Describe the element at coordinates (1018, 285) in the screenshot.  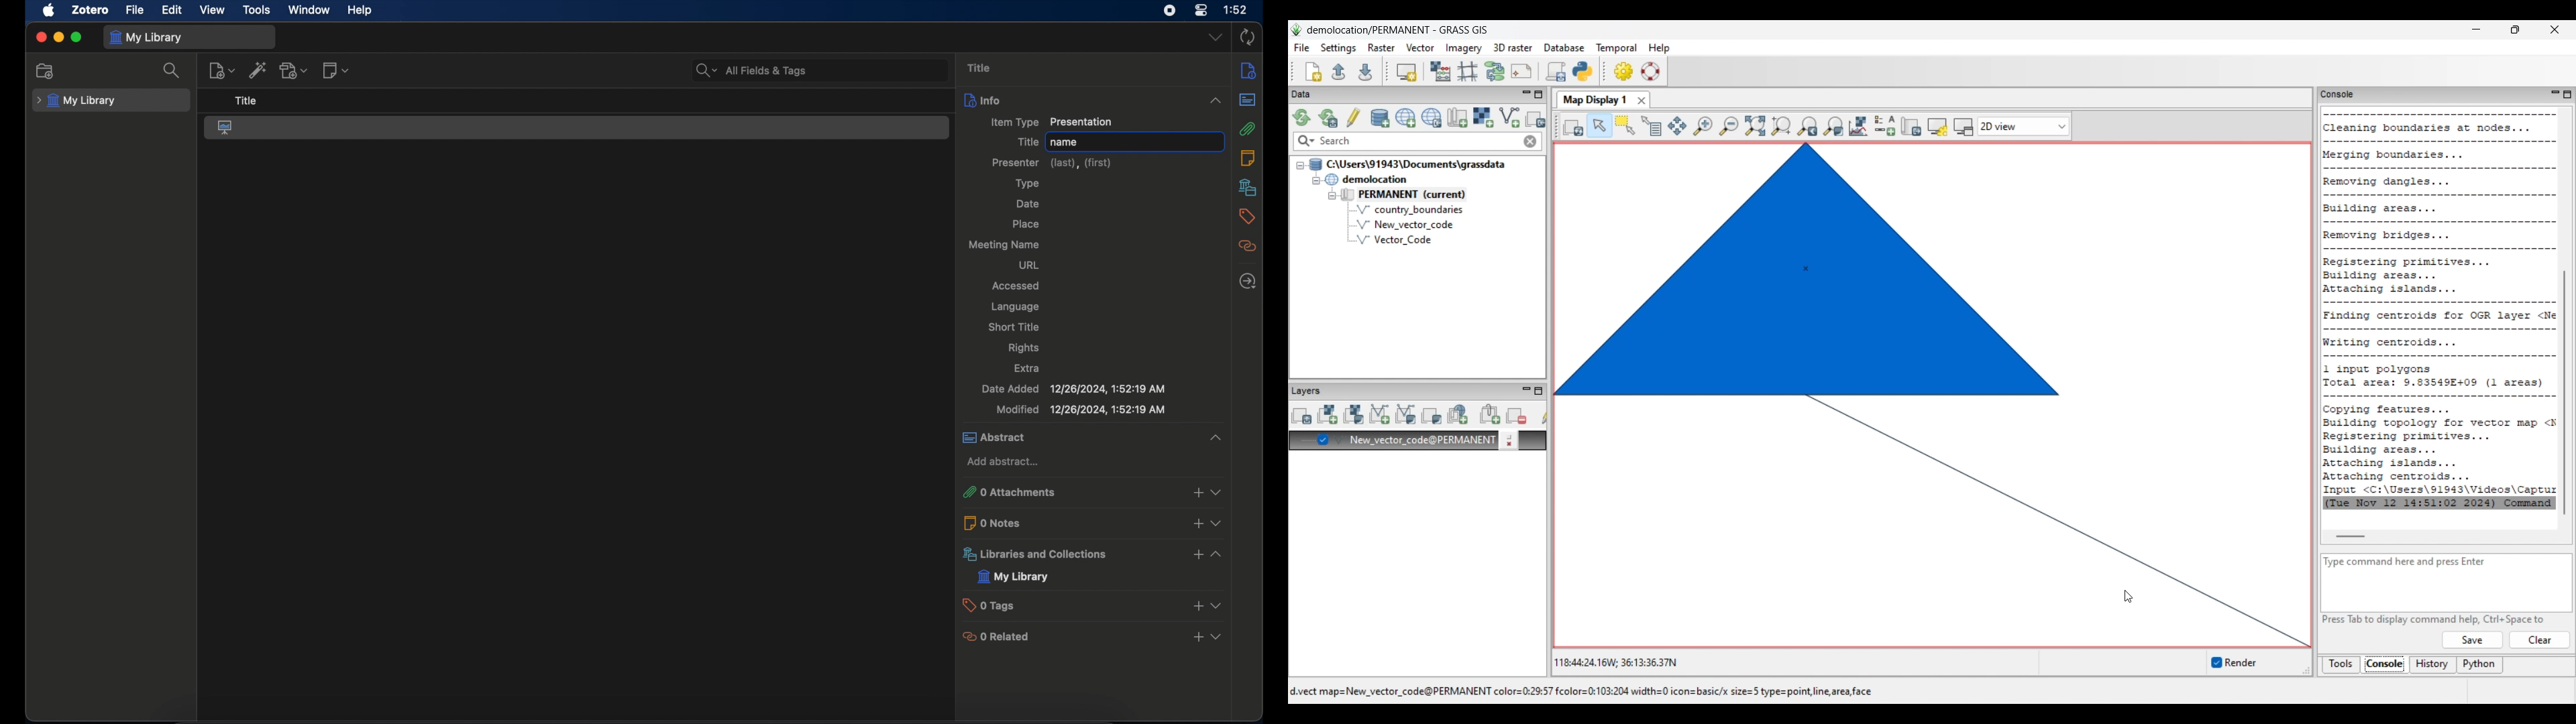
I see `accessed` at that location.